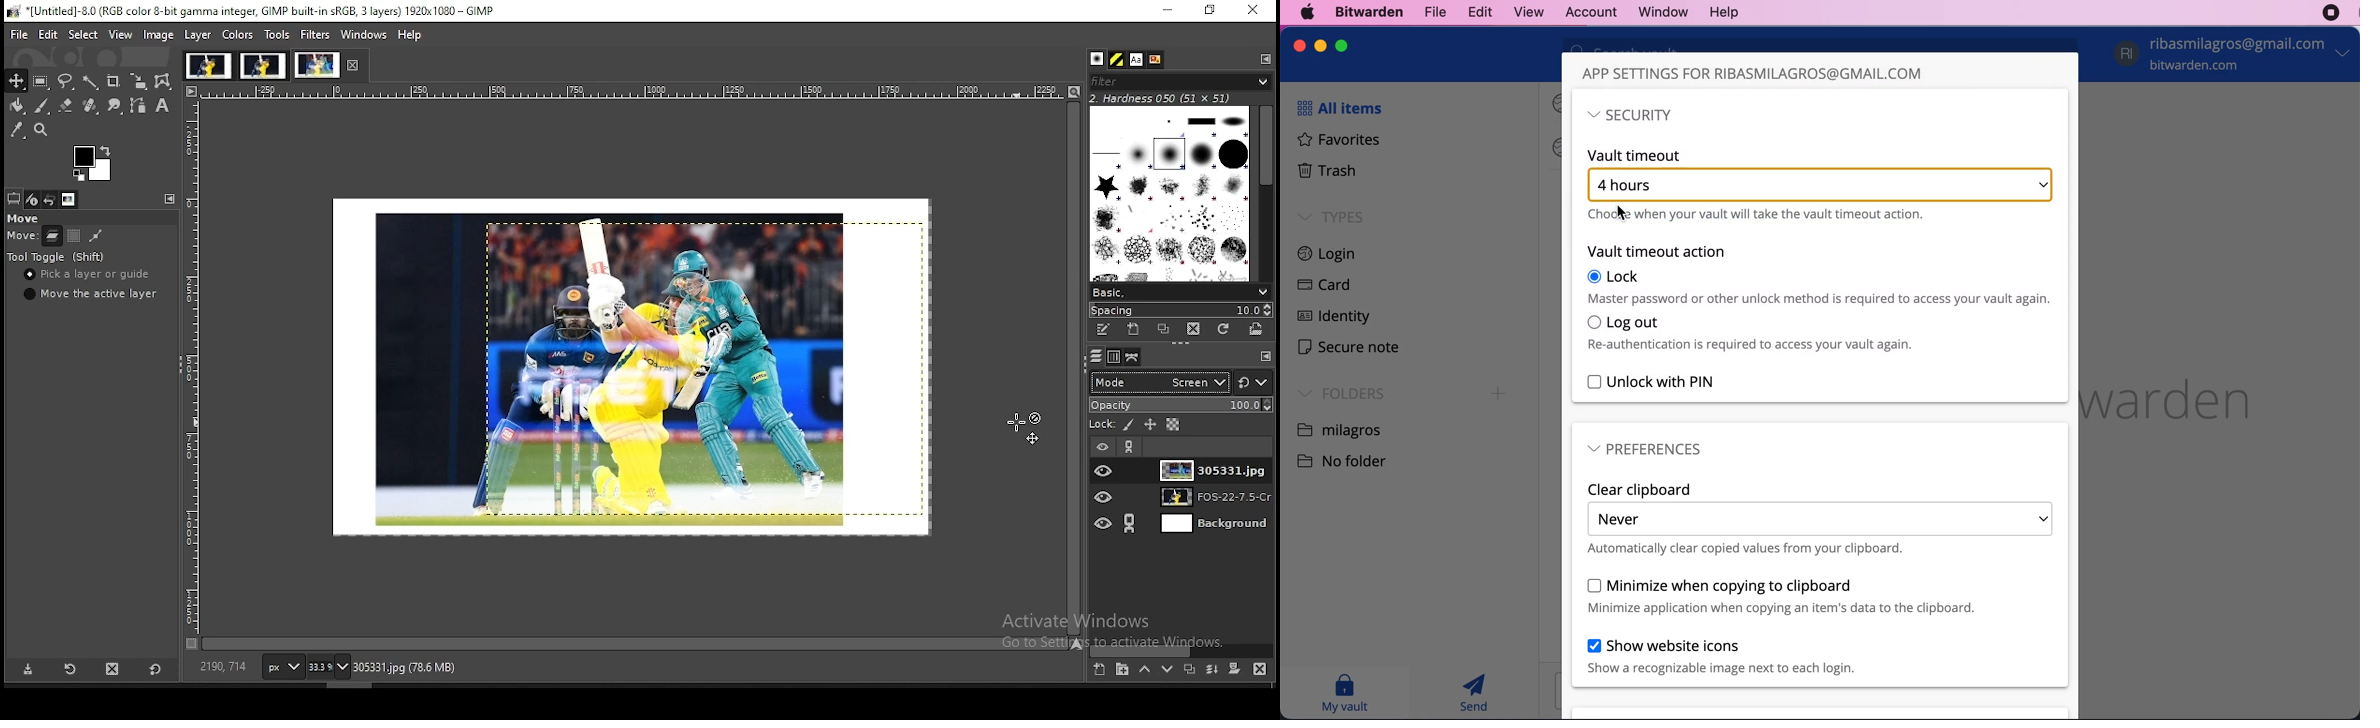 This screenshot has width=2380, height=728. Describe the element at coordinates (1266, 192) in the screenshot. I see `scroll bar` at that location.